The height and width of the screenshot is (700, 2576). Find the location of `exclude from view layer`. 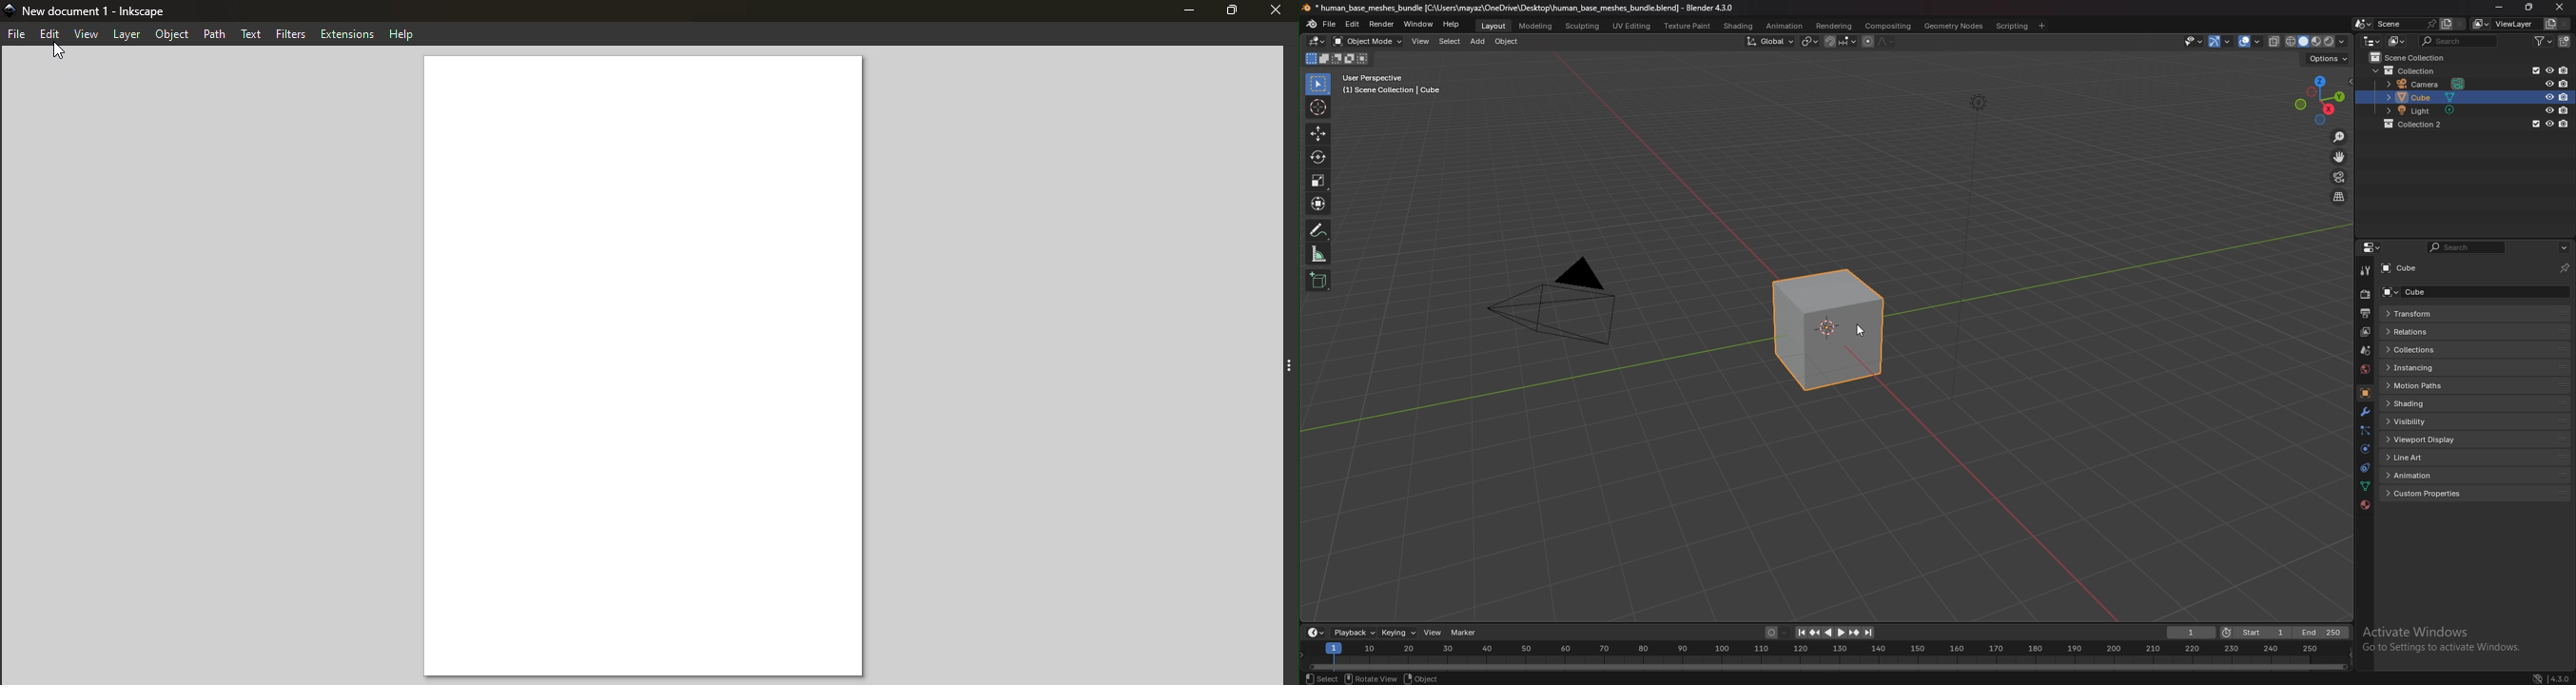

exclude from view layer is located at coordinates (2534, 124).